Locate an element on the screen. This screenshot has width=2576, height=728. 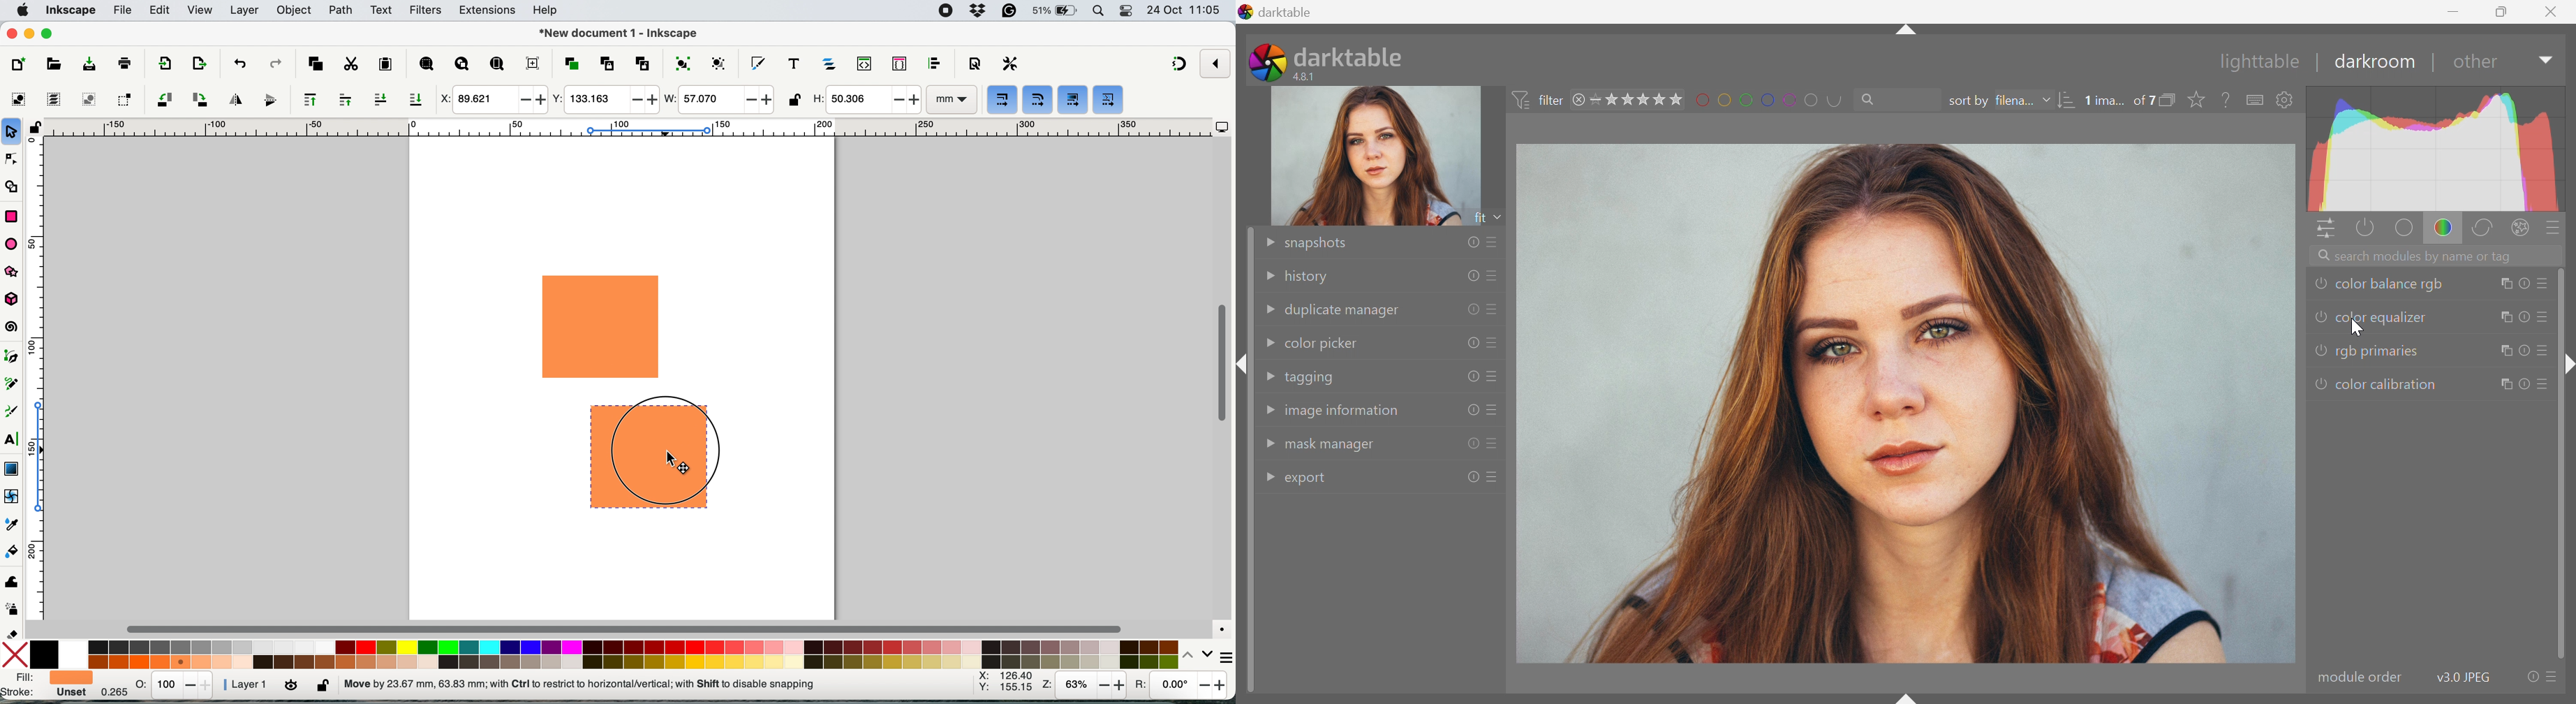
Drop Down is located at coordinates (1268, 444).